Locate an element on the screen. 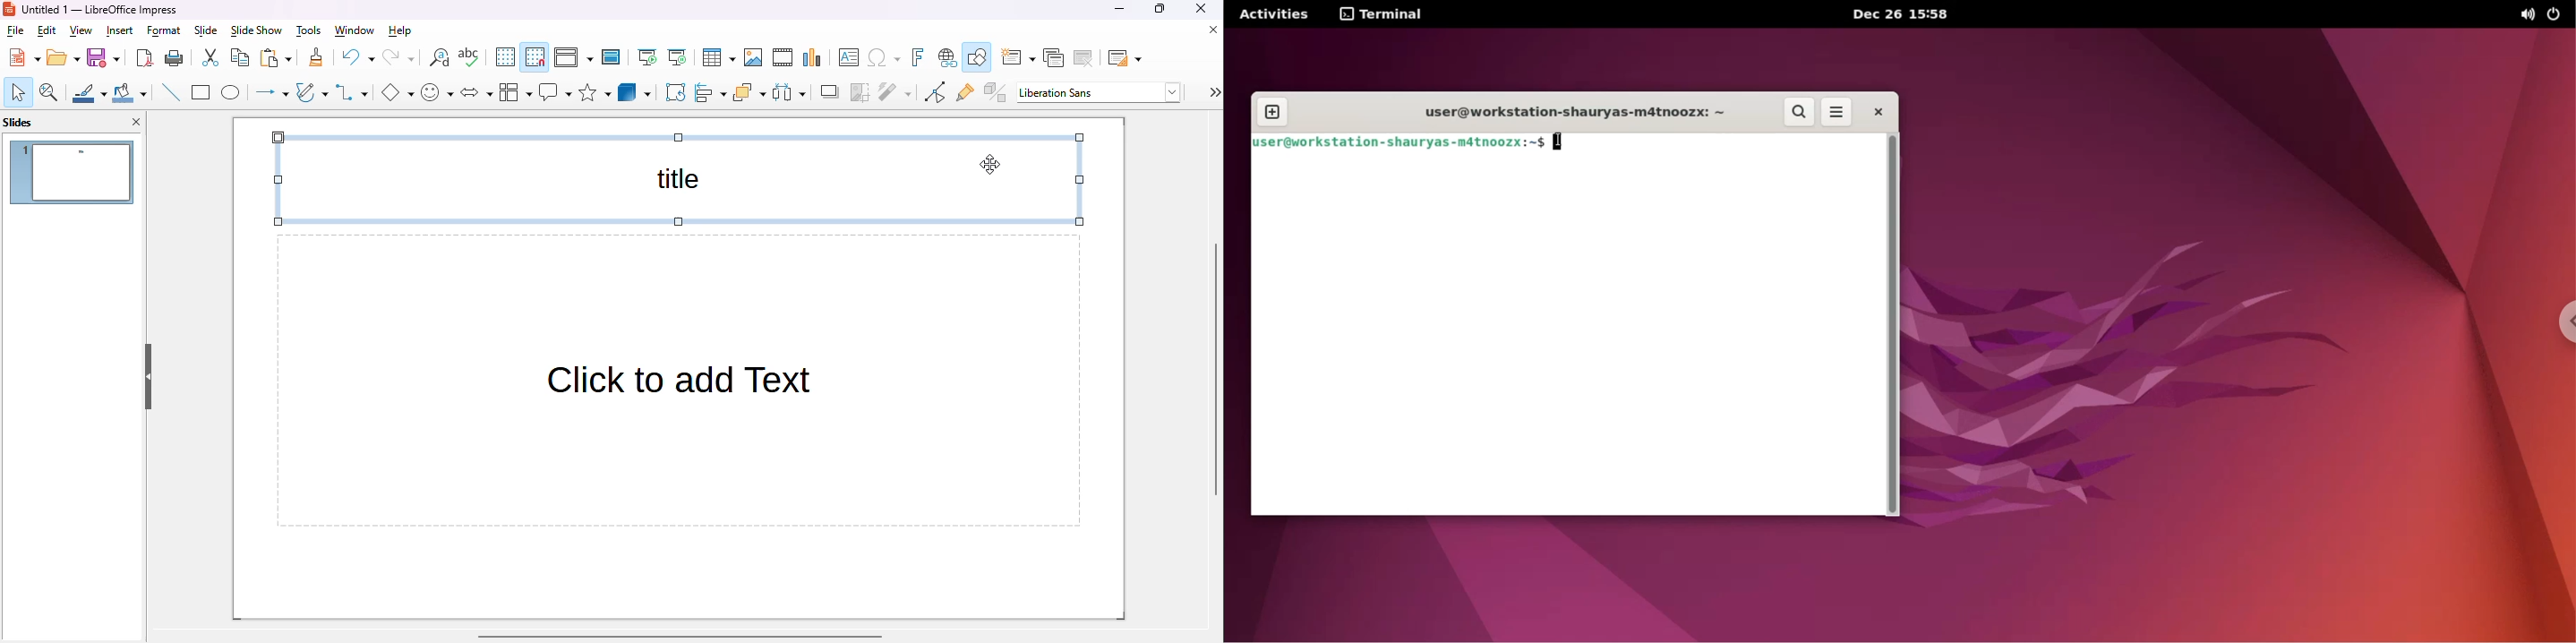 Image resolution: width=2576 pixels, height=644 pixels. slides is located at coordinates (19, 123).